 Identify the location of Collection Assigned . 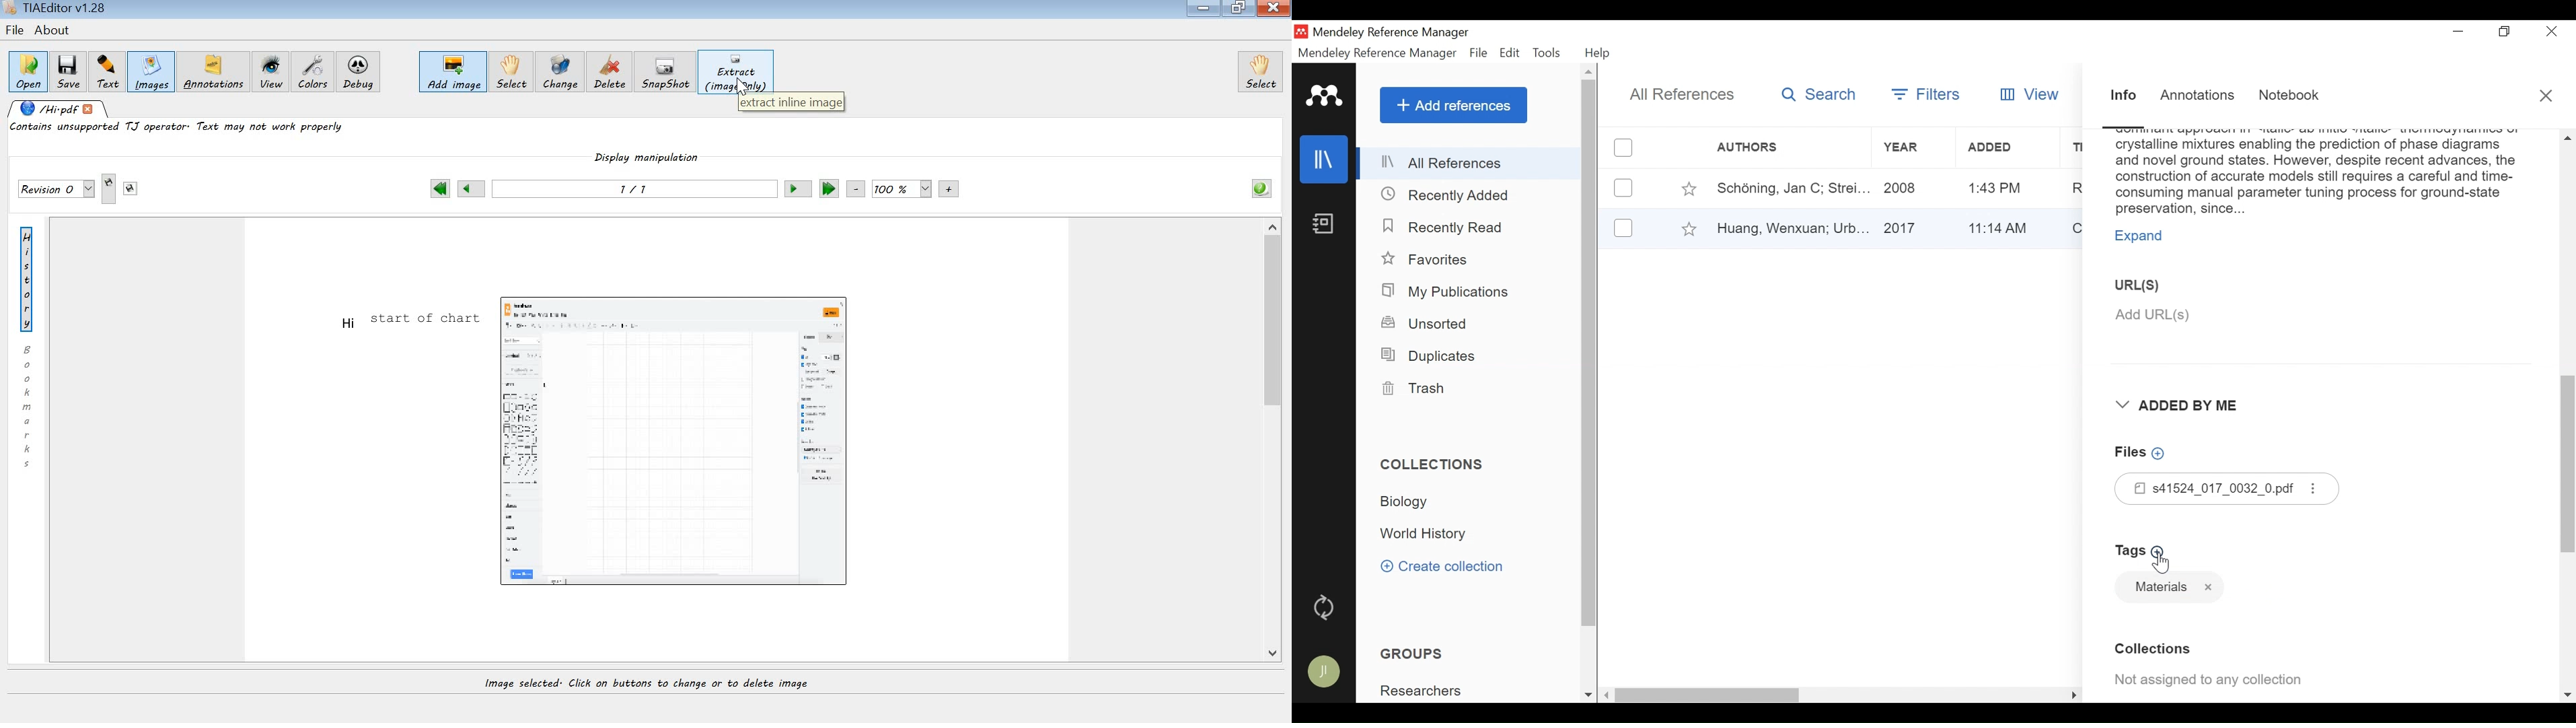
(2213, 683).